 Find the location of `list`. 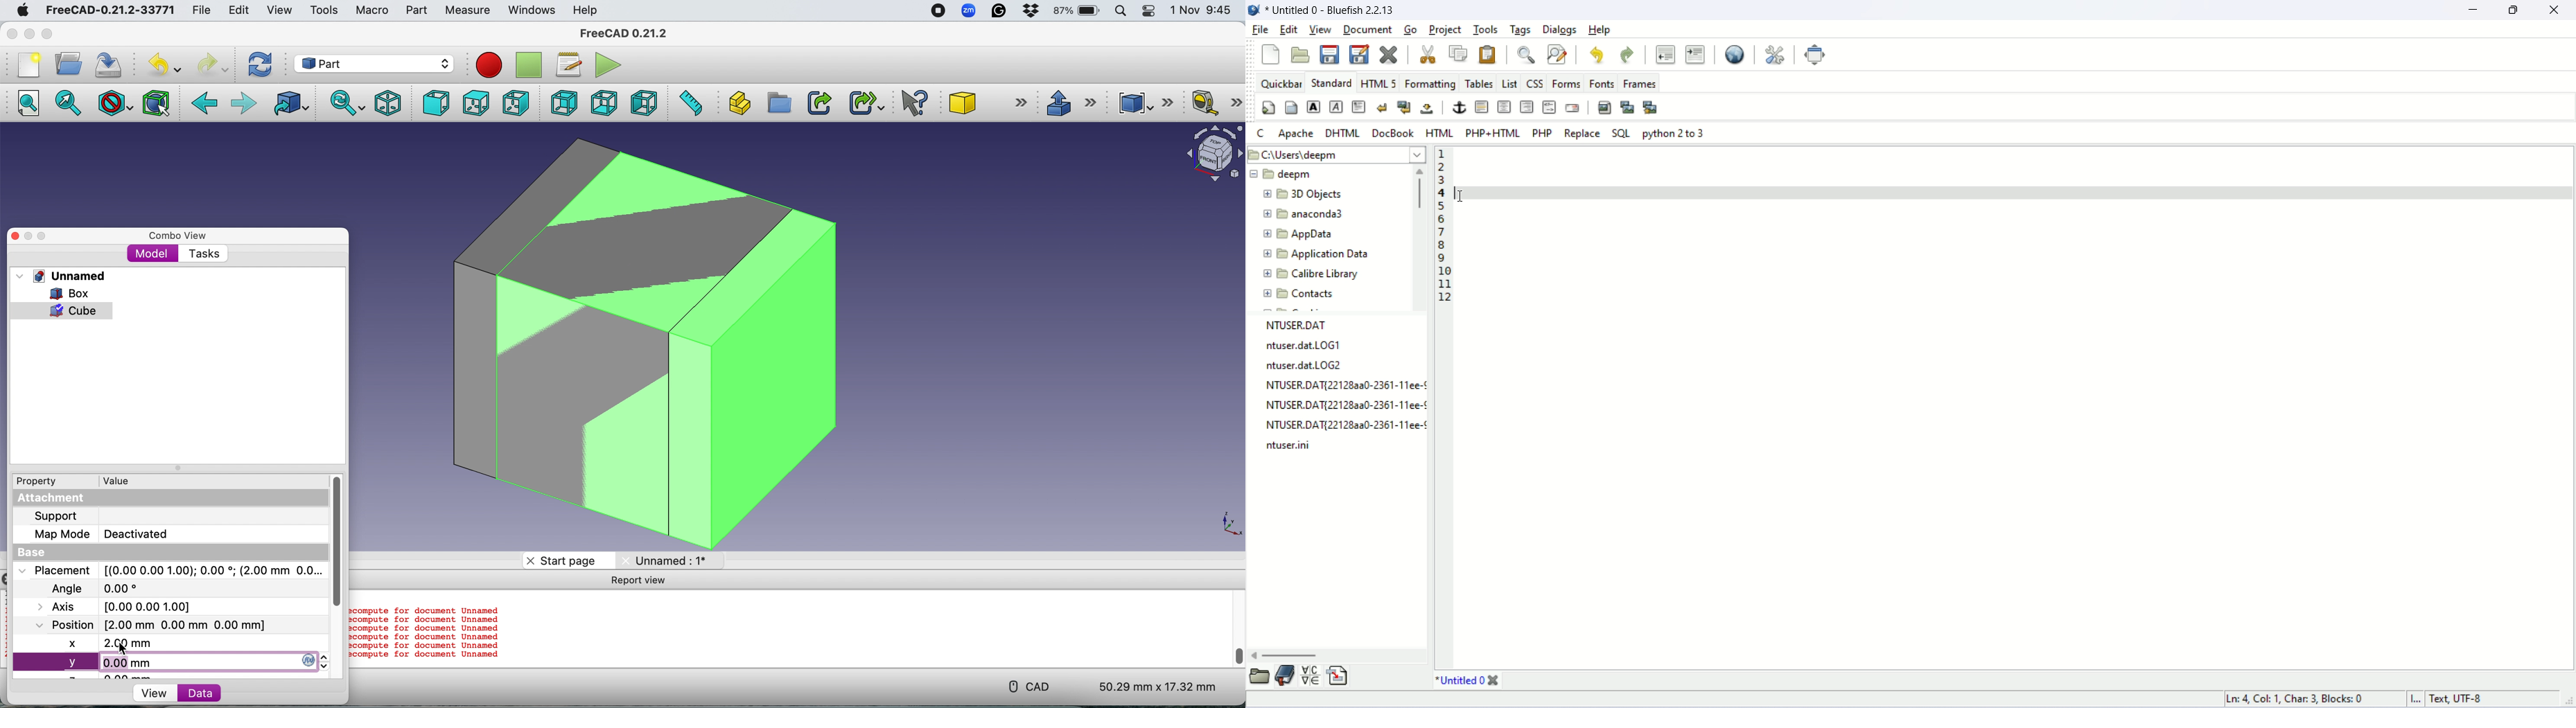

list is located at coordinates (1509, 85).